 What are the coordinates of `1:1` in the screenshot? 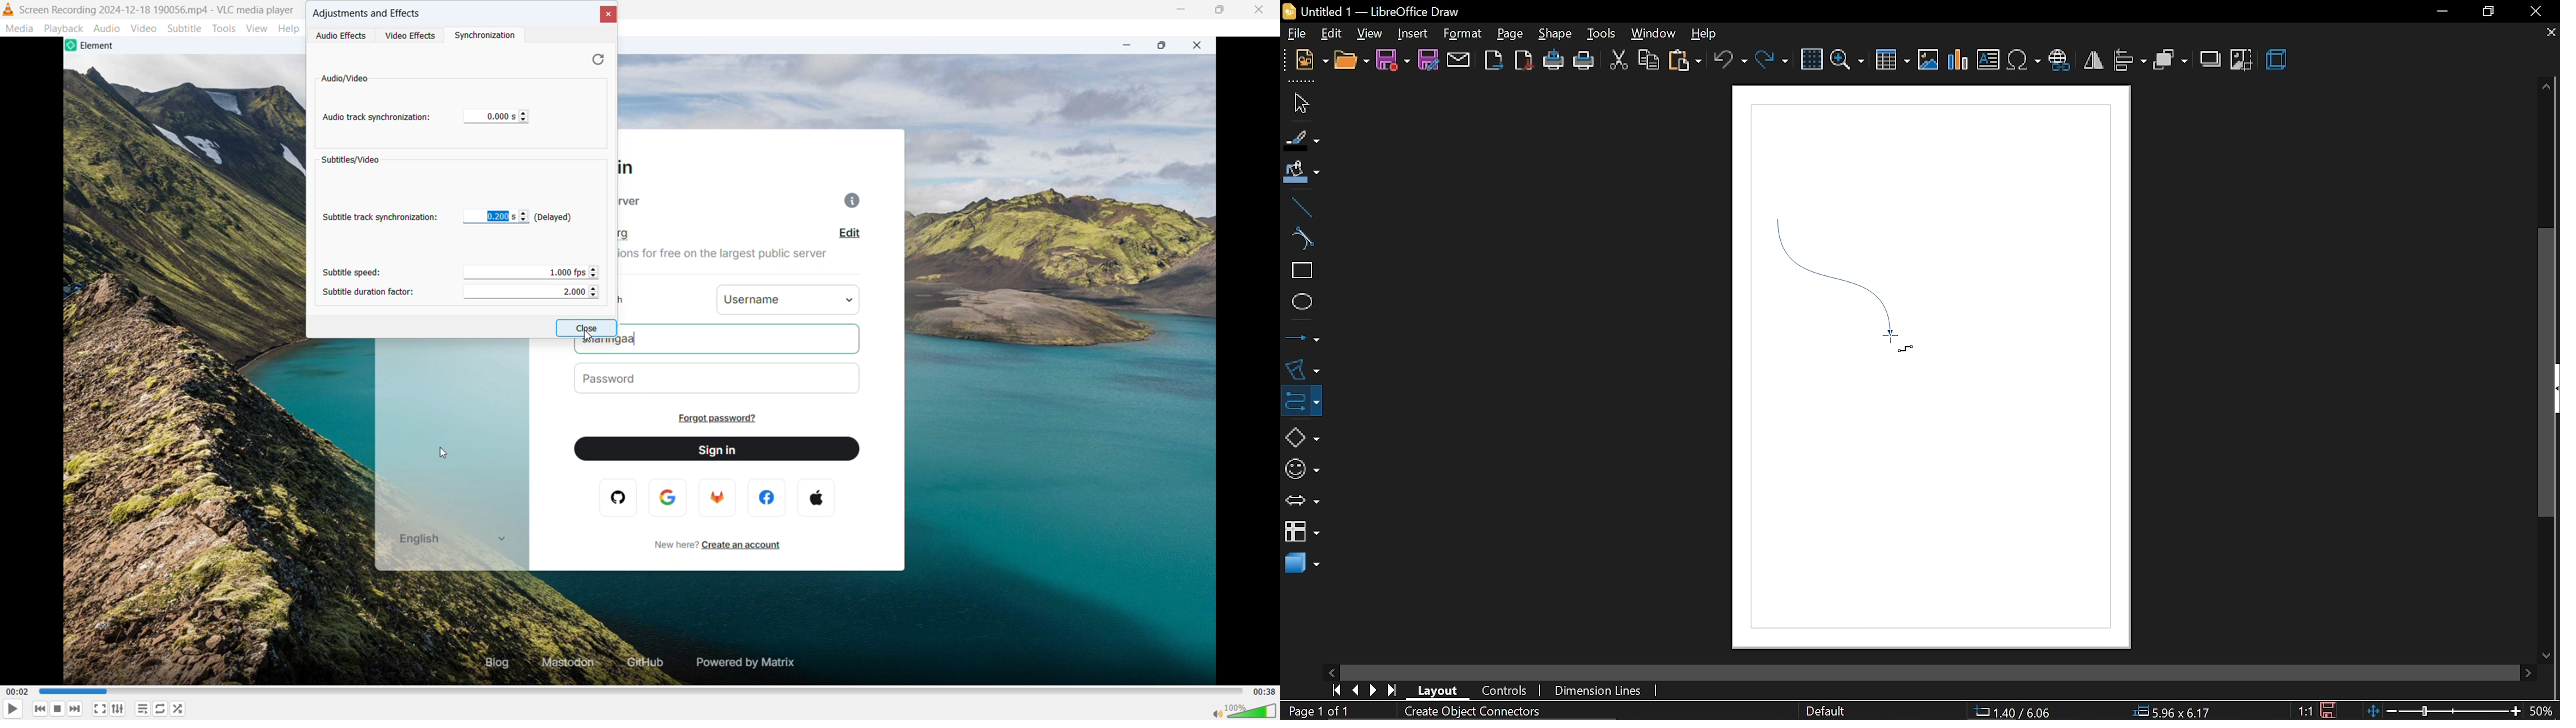 It's located at (2307, 711).